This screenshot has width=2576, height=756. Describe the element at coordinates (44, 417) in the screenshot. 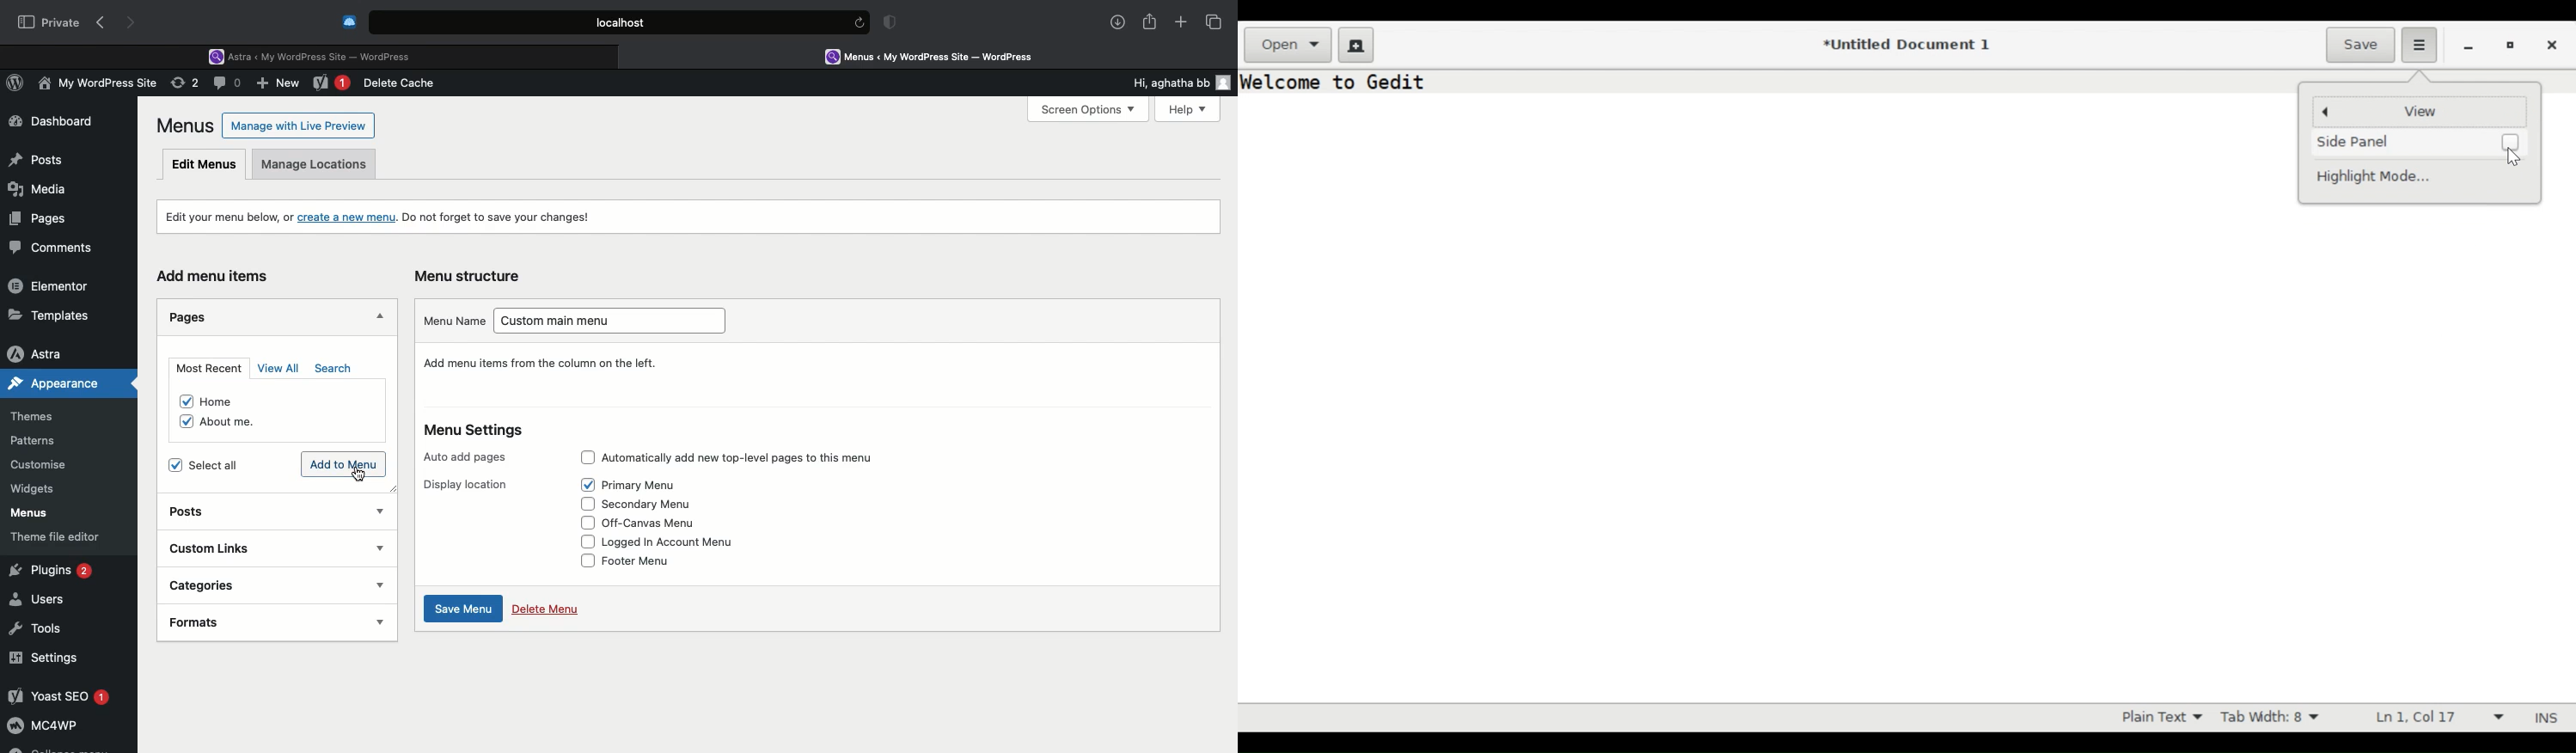

I see `Themes` at that location.